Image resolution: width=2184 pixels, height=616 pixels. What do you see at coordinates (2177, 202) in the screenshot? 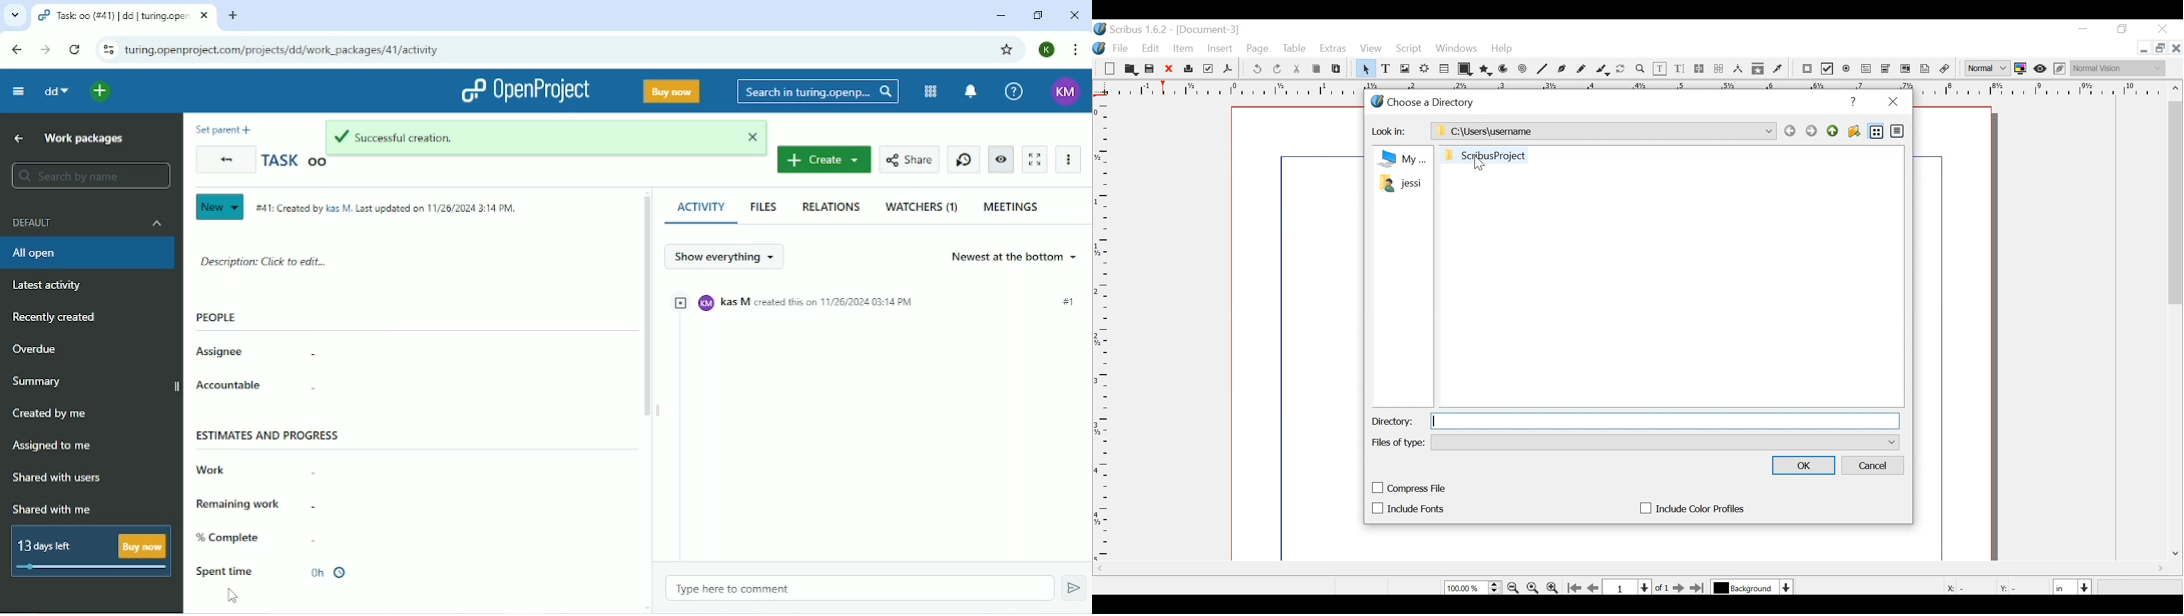
I see `Vertical Scroll bar` at bounding box center [2177, 202].